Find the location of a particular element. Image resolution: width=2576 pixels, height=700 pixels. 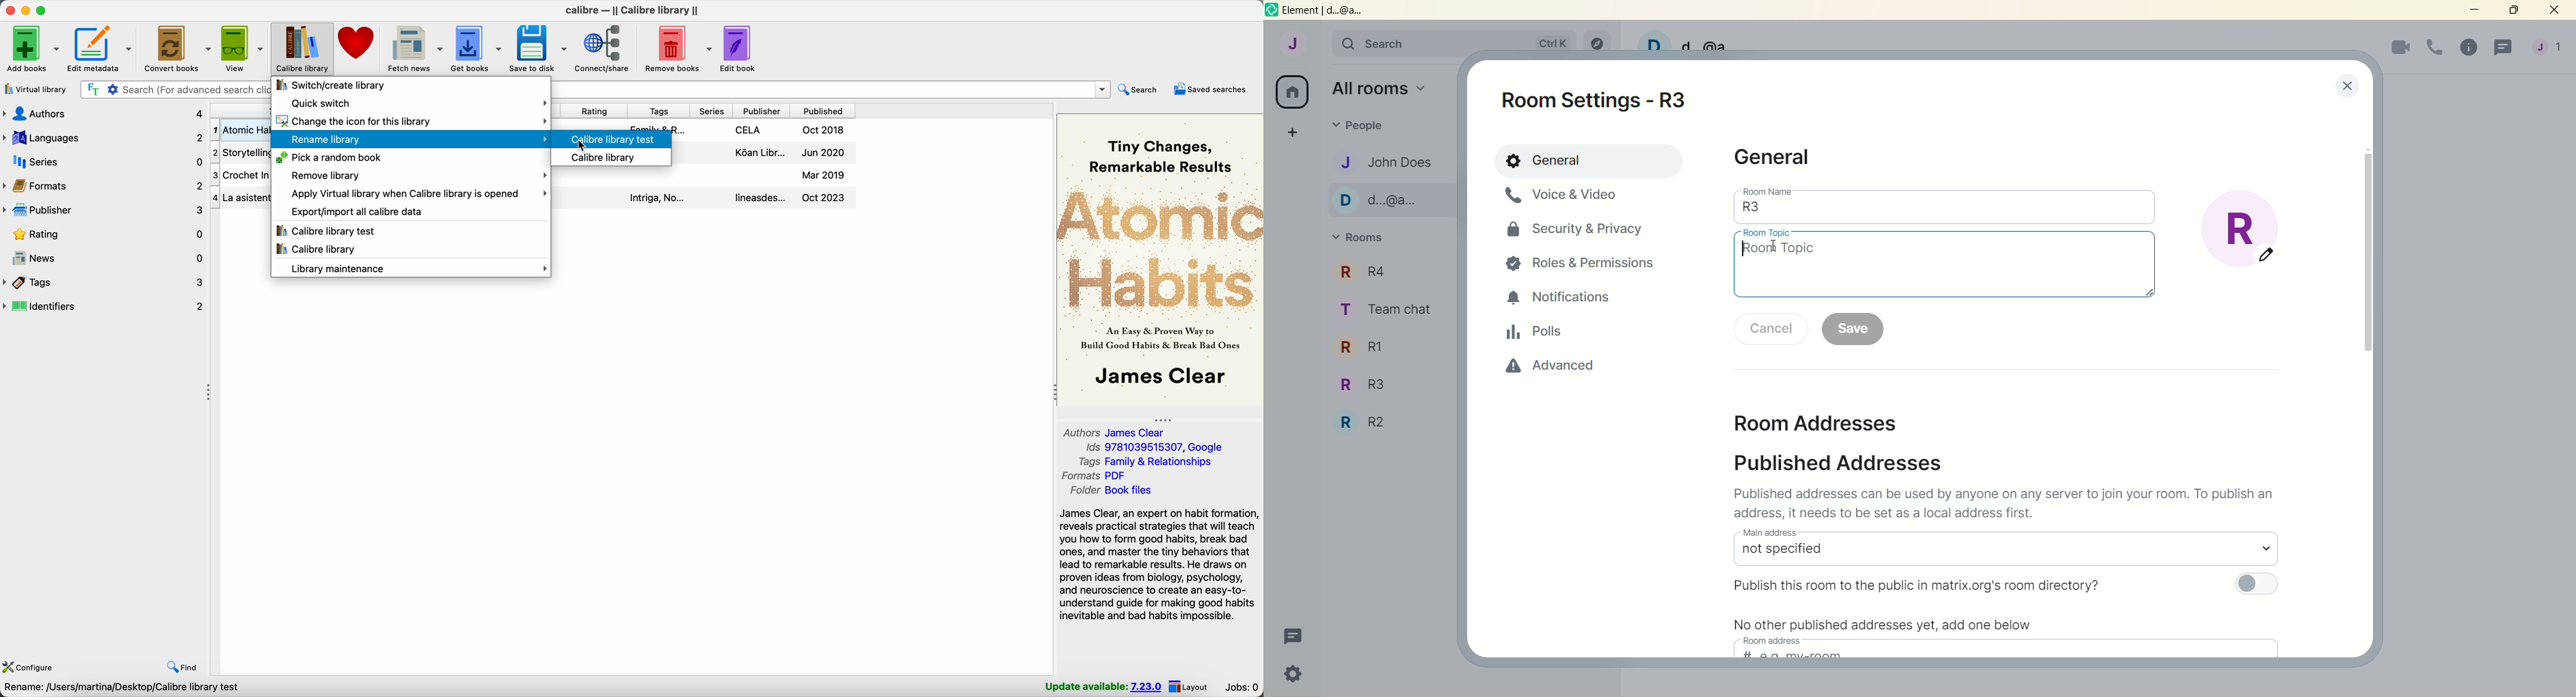

R2 is located at coordinates (1388, 419).